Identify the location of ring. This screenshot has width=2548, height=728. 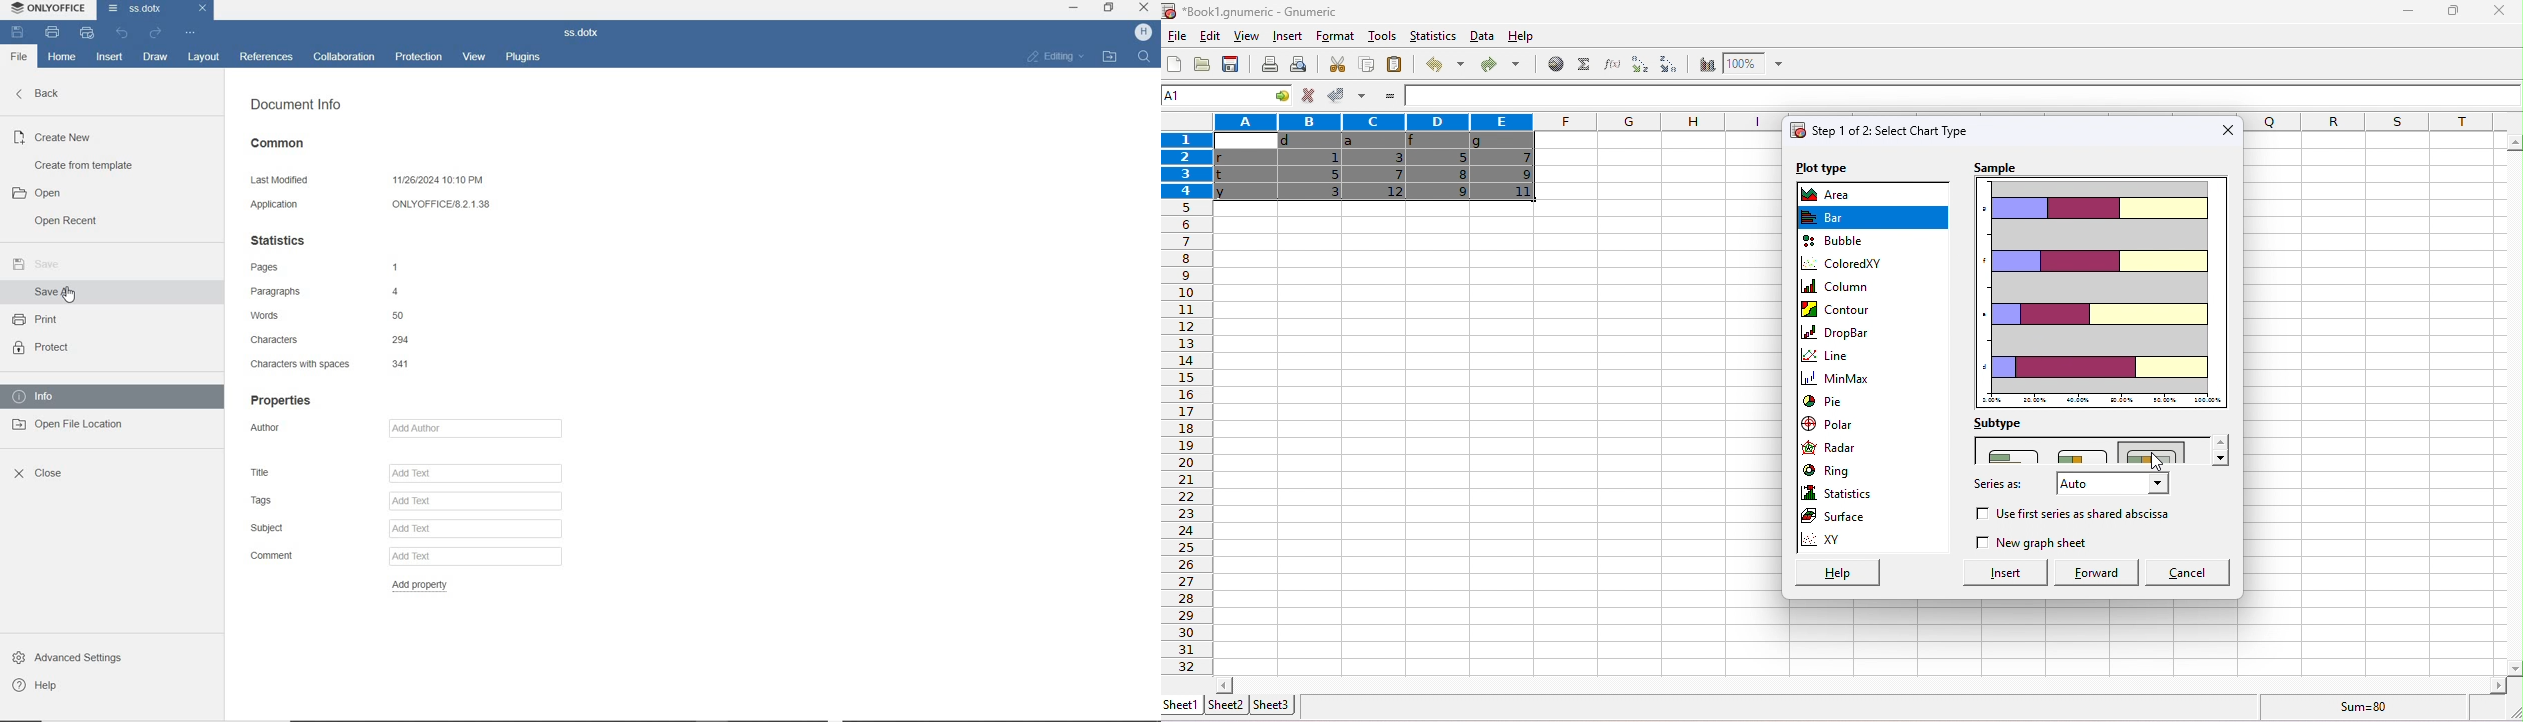
(1831, 470).